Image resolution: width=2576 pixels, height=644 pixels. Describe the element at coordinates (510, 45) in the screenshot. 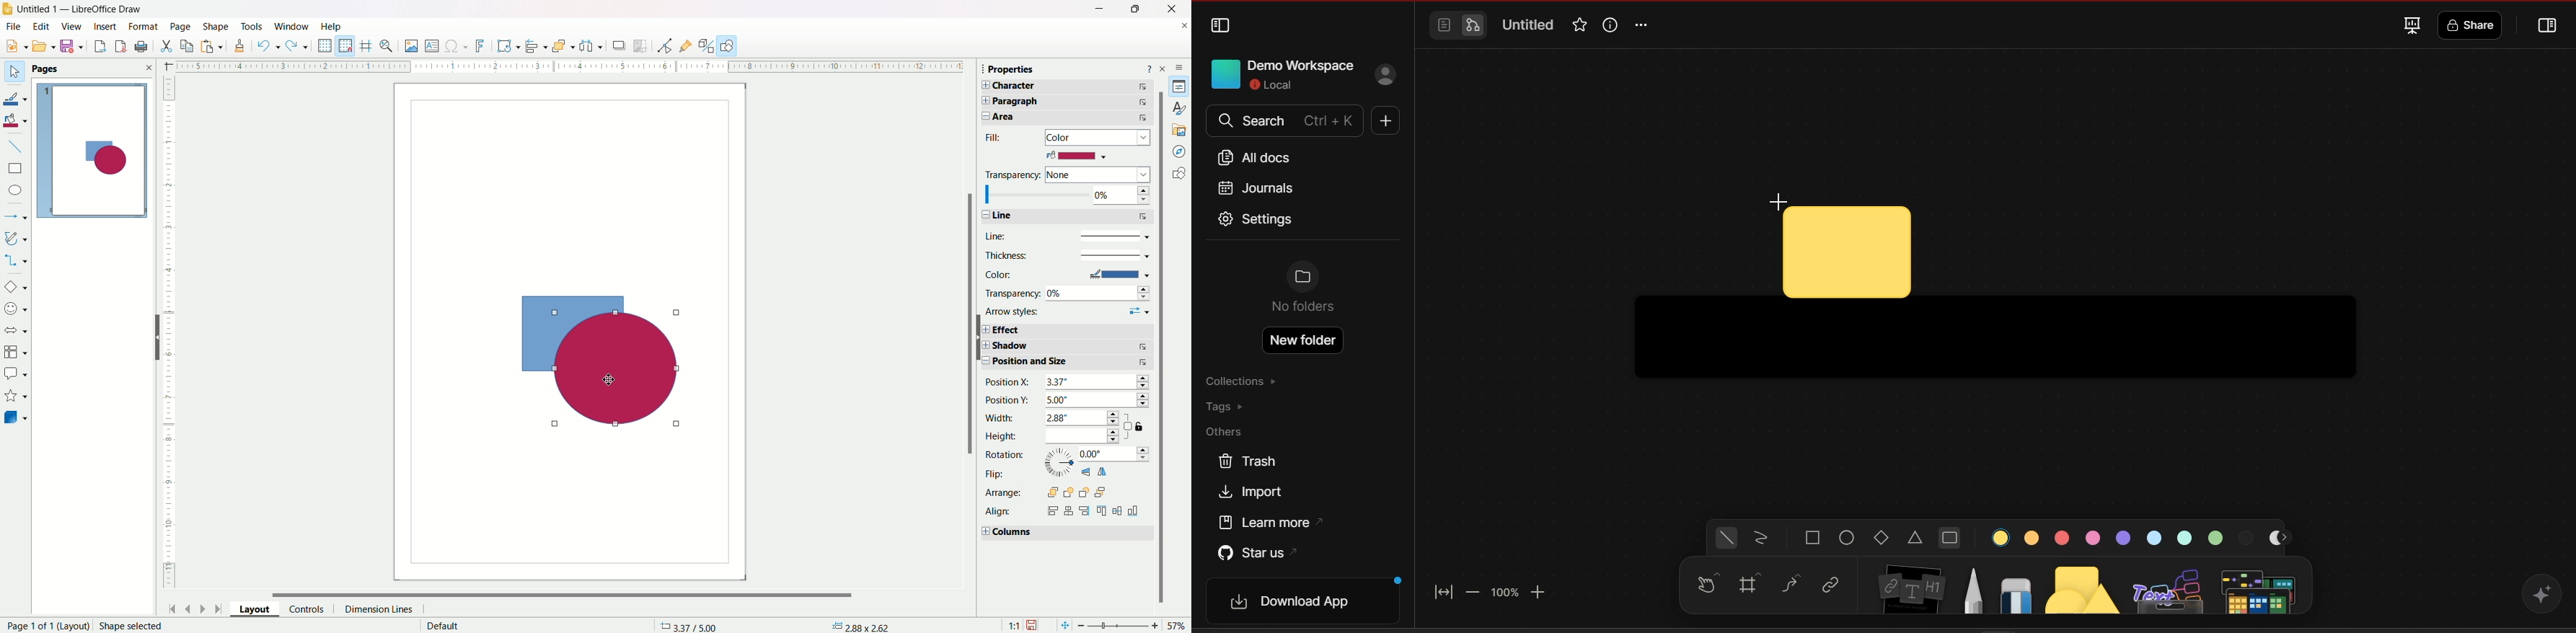

I see `transformation` at that location.